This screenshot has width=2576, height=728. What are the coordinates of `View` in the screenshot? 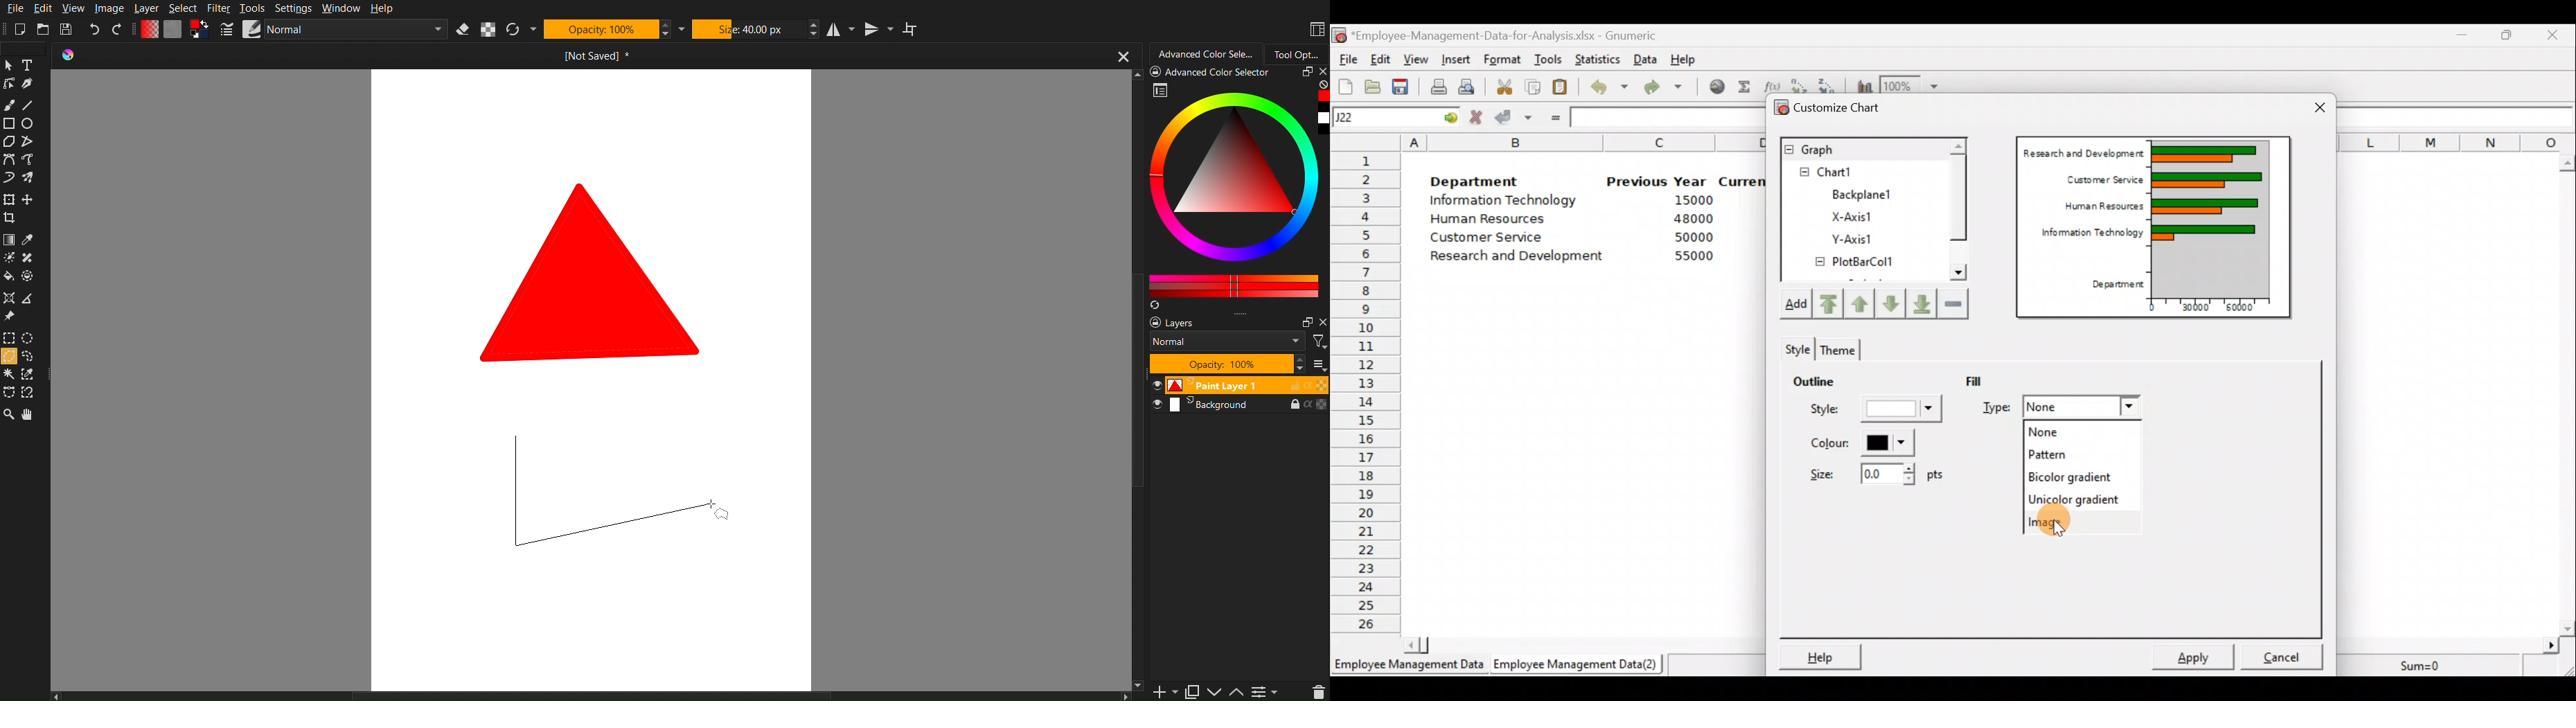 It's located at (1416, 58).